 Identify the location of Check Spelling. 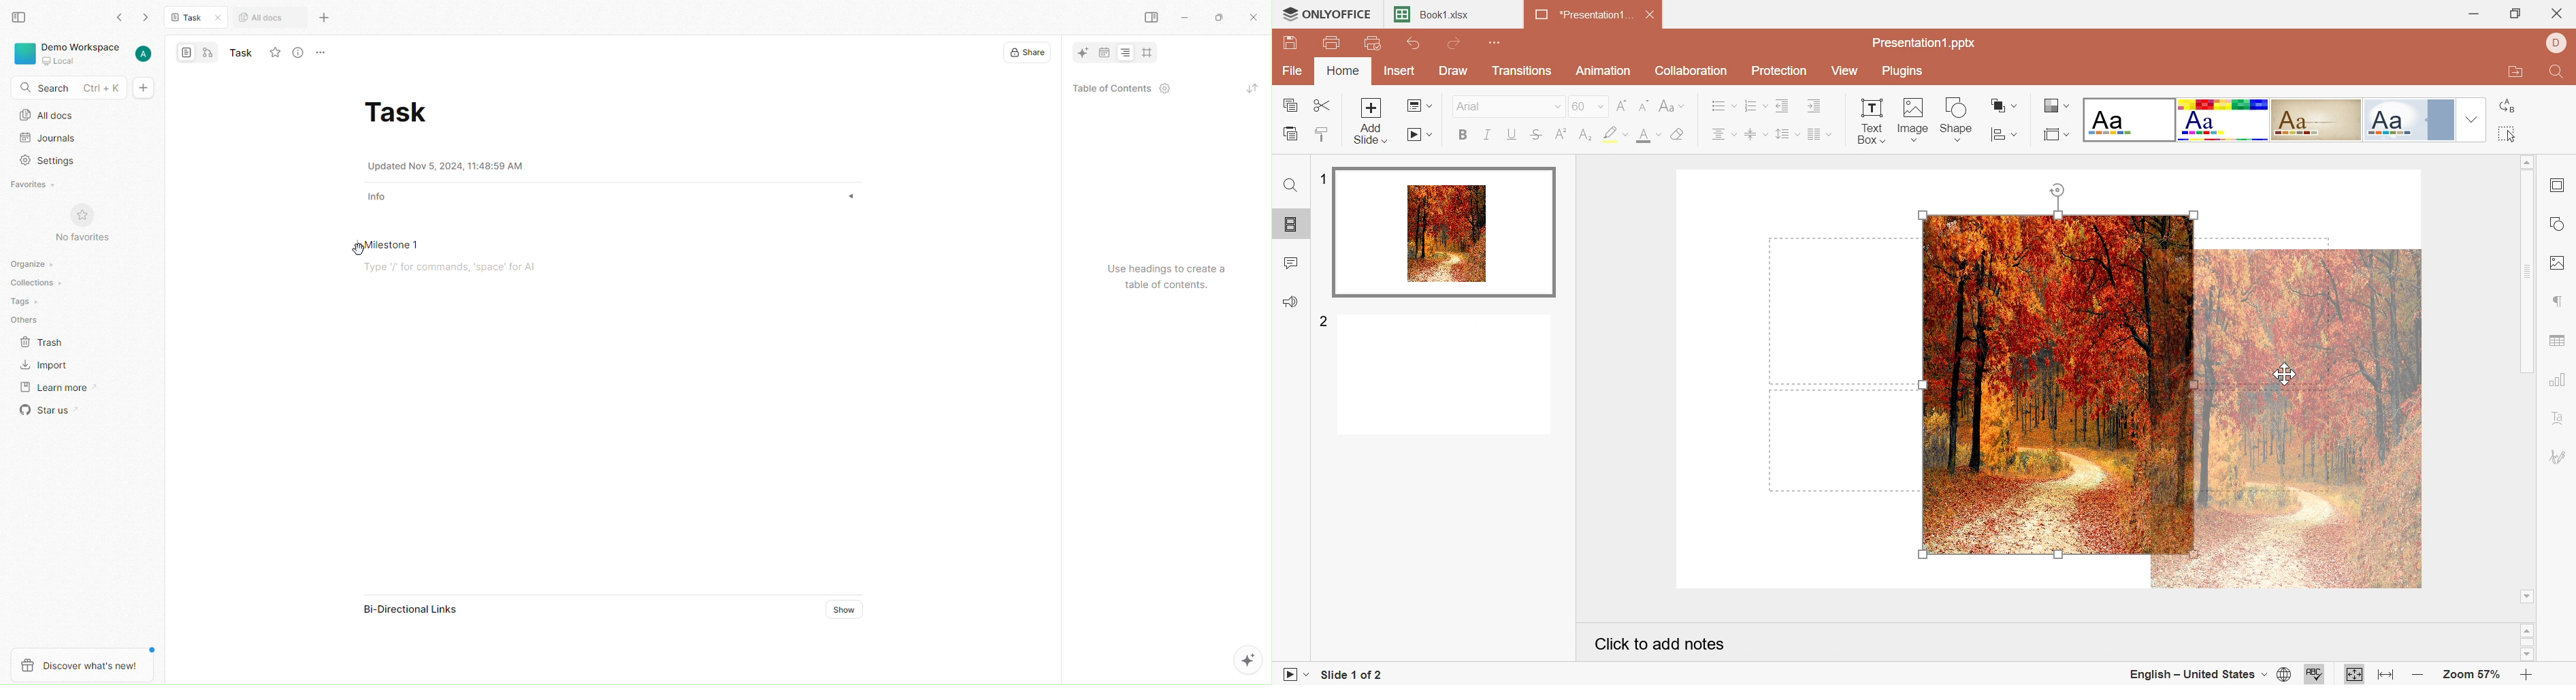
(2315, 673).